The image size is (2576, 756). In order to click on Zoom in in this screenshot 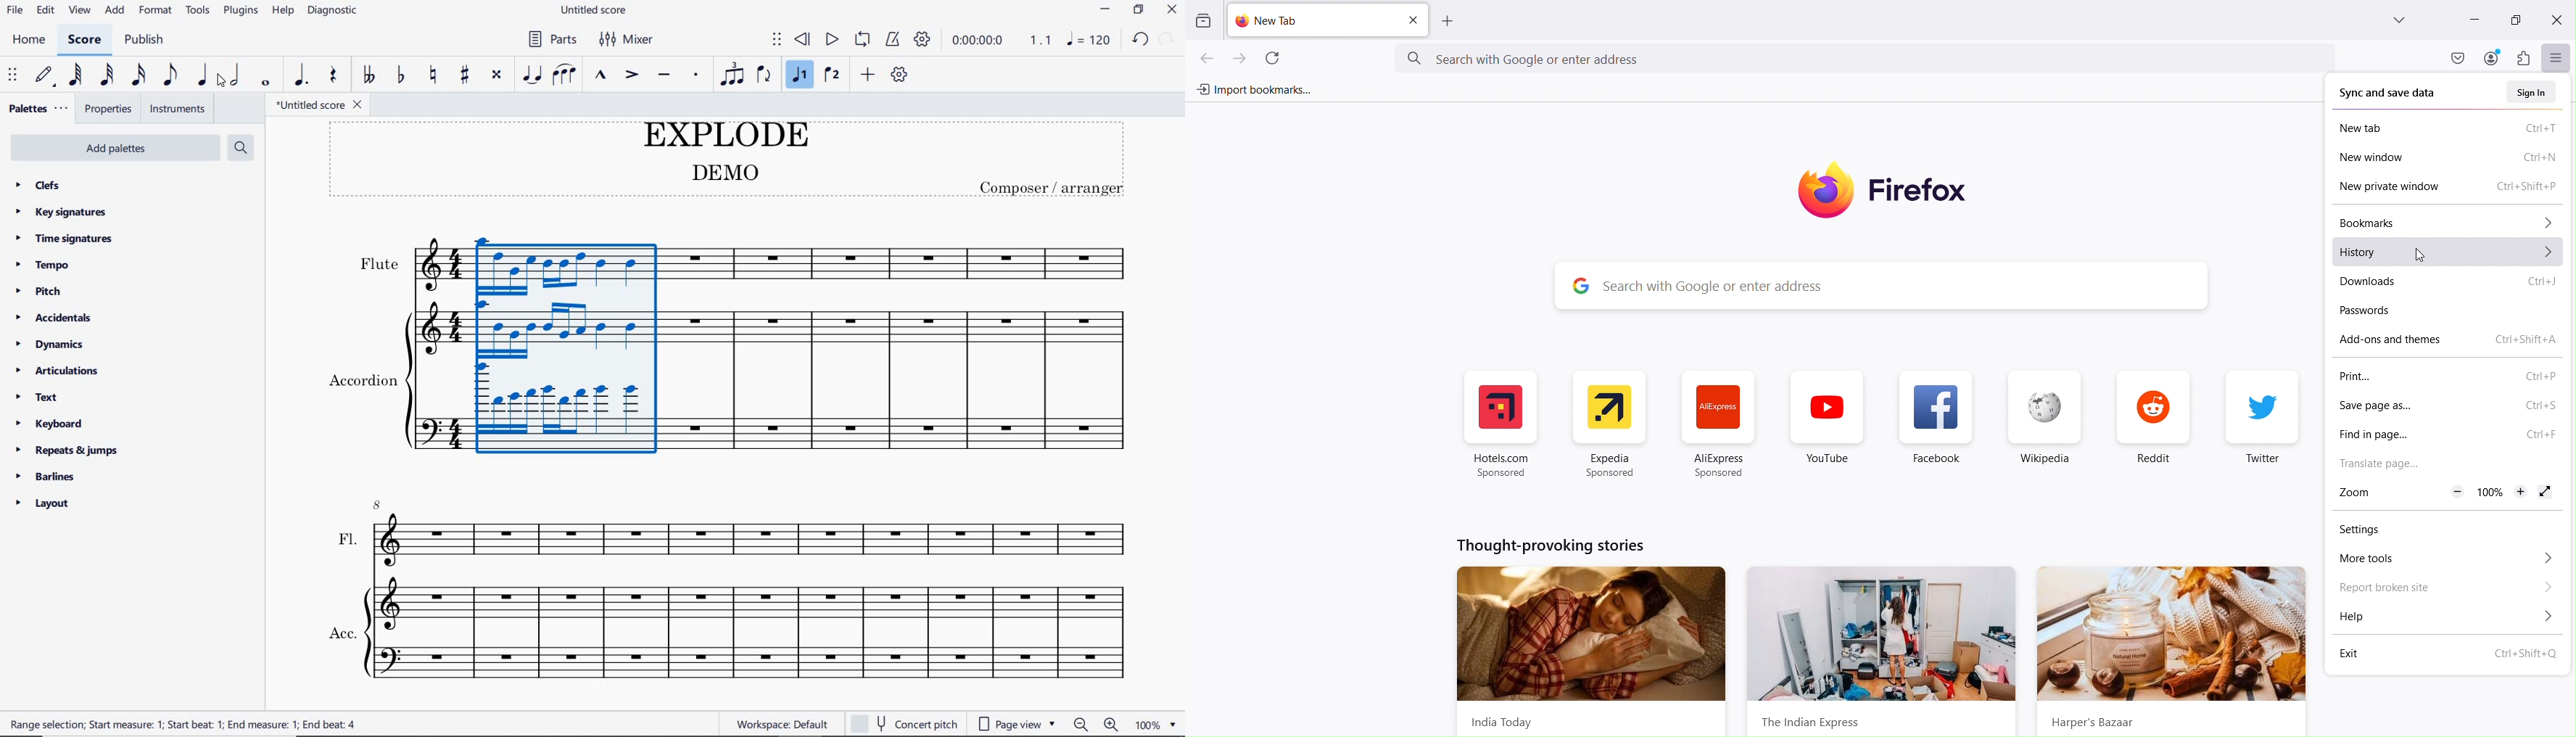, I will do `click(2519, 491)`.